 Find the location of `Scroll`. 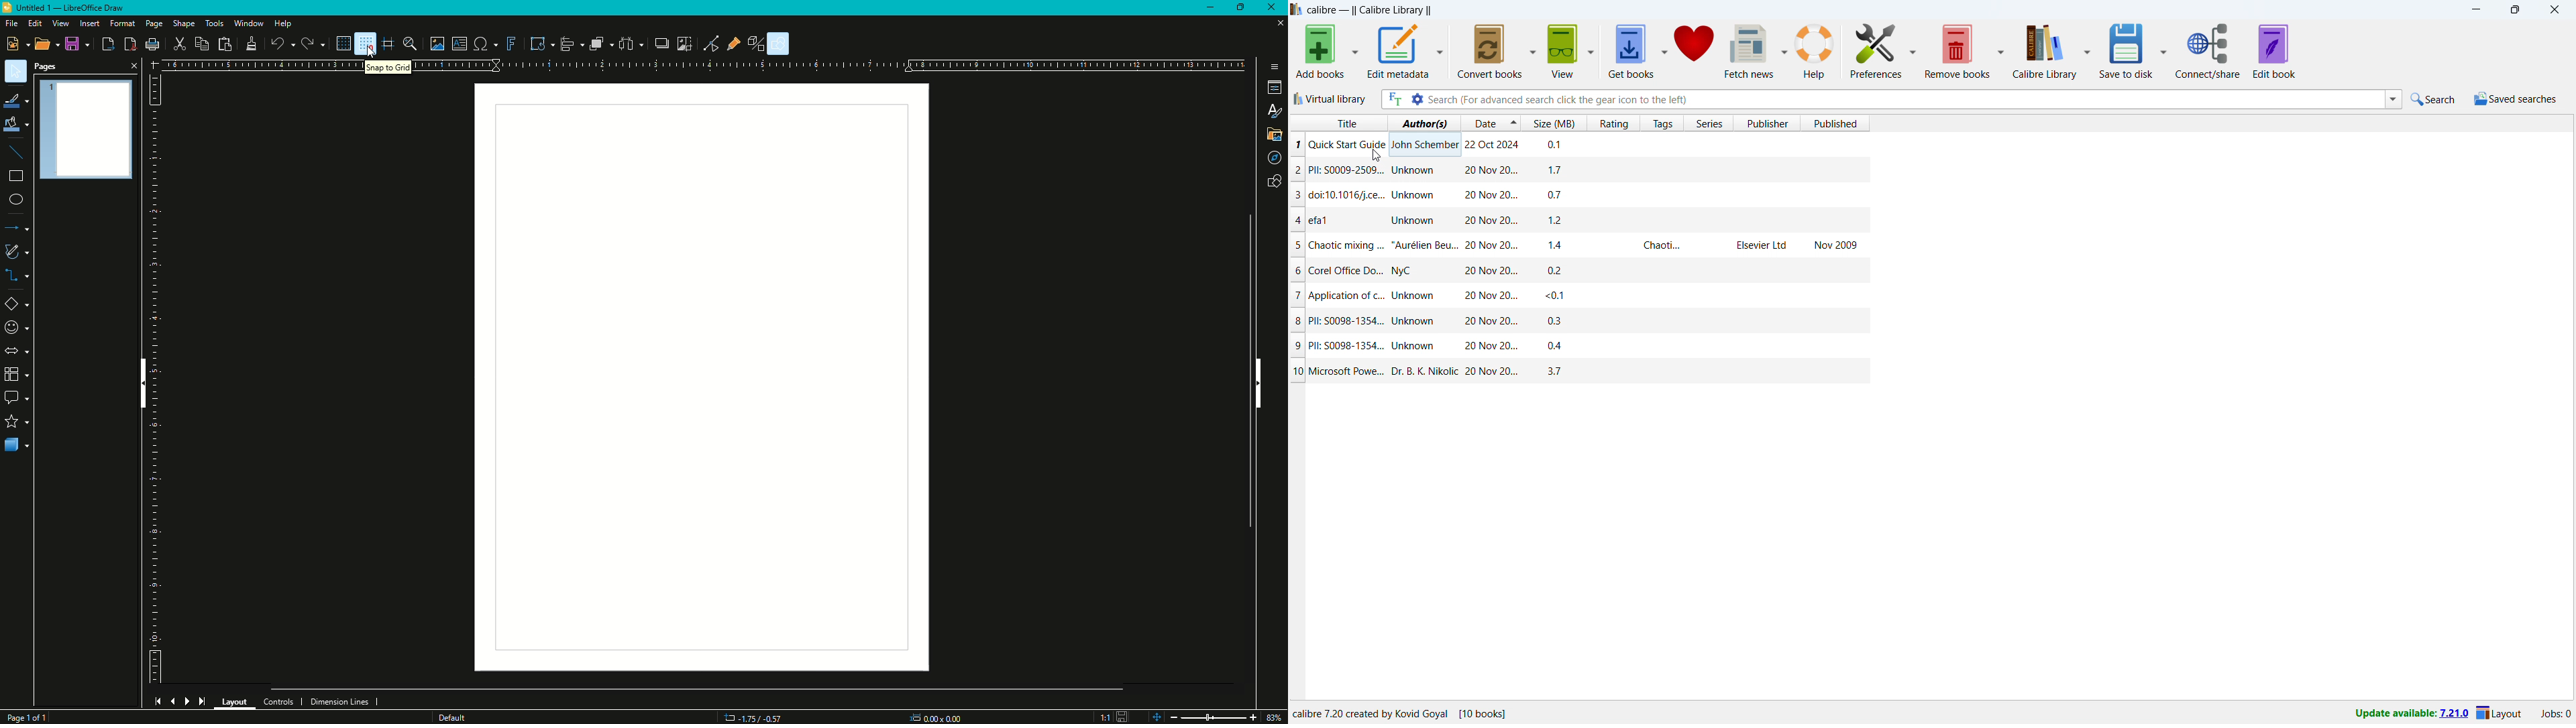

Scroll is located at coordinates (1250, 366).